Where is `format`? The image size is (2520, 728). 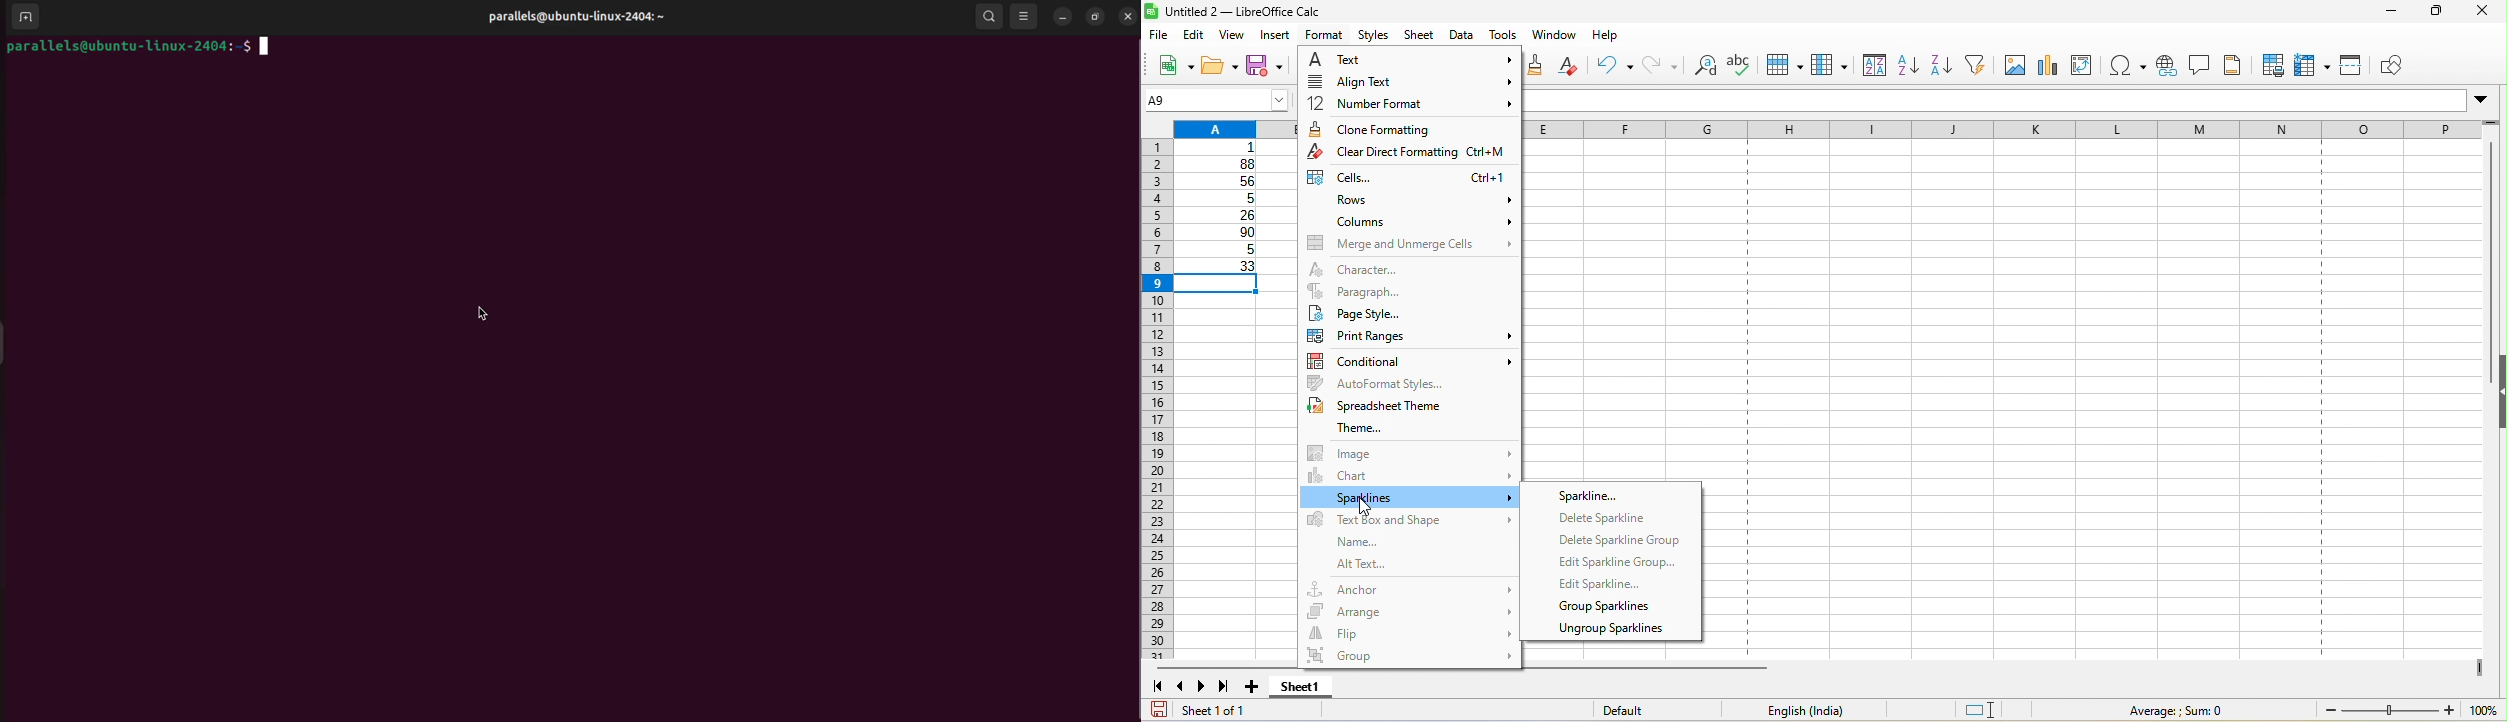
format is located at coordinates (1322, 36).